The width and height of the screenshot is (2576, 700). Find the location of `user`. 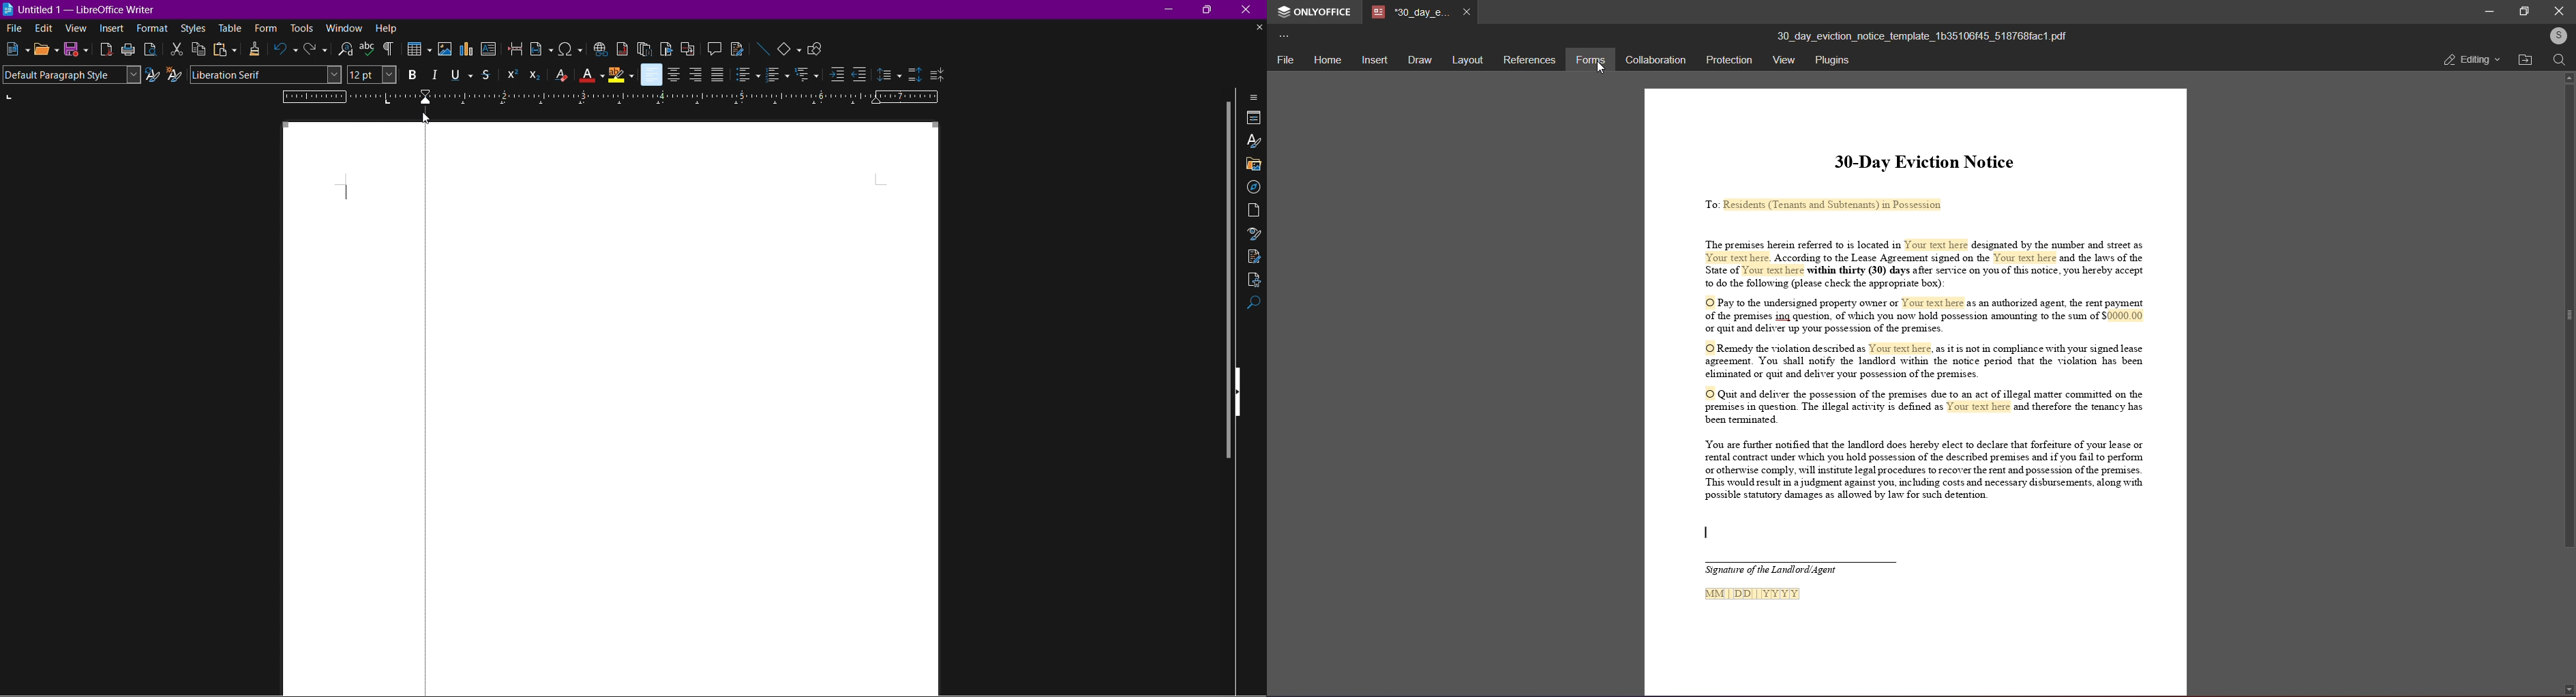

user is located at coordinates (2558, 35).